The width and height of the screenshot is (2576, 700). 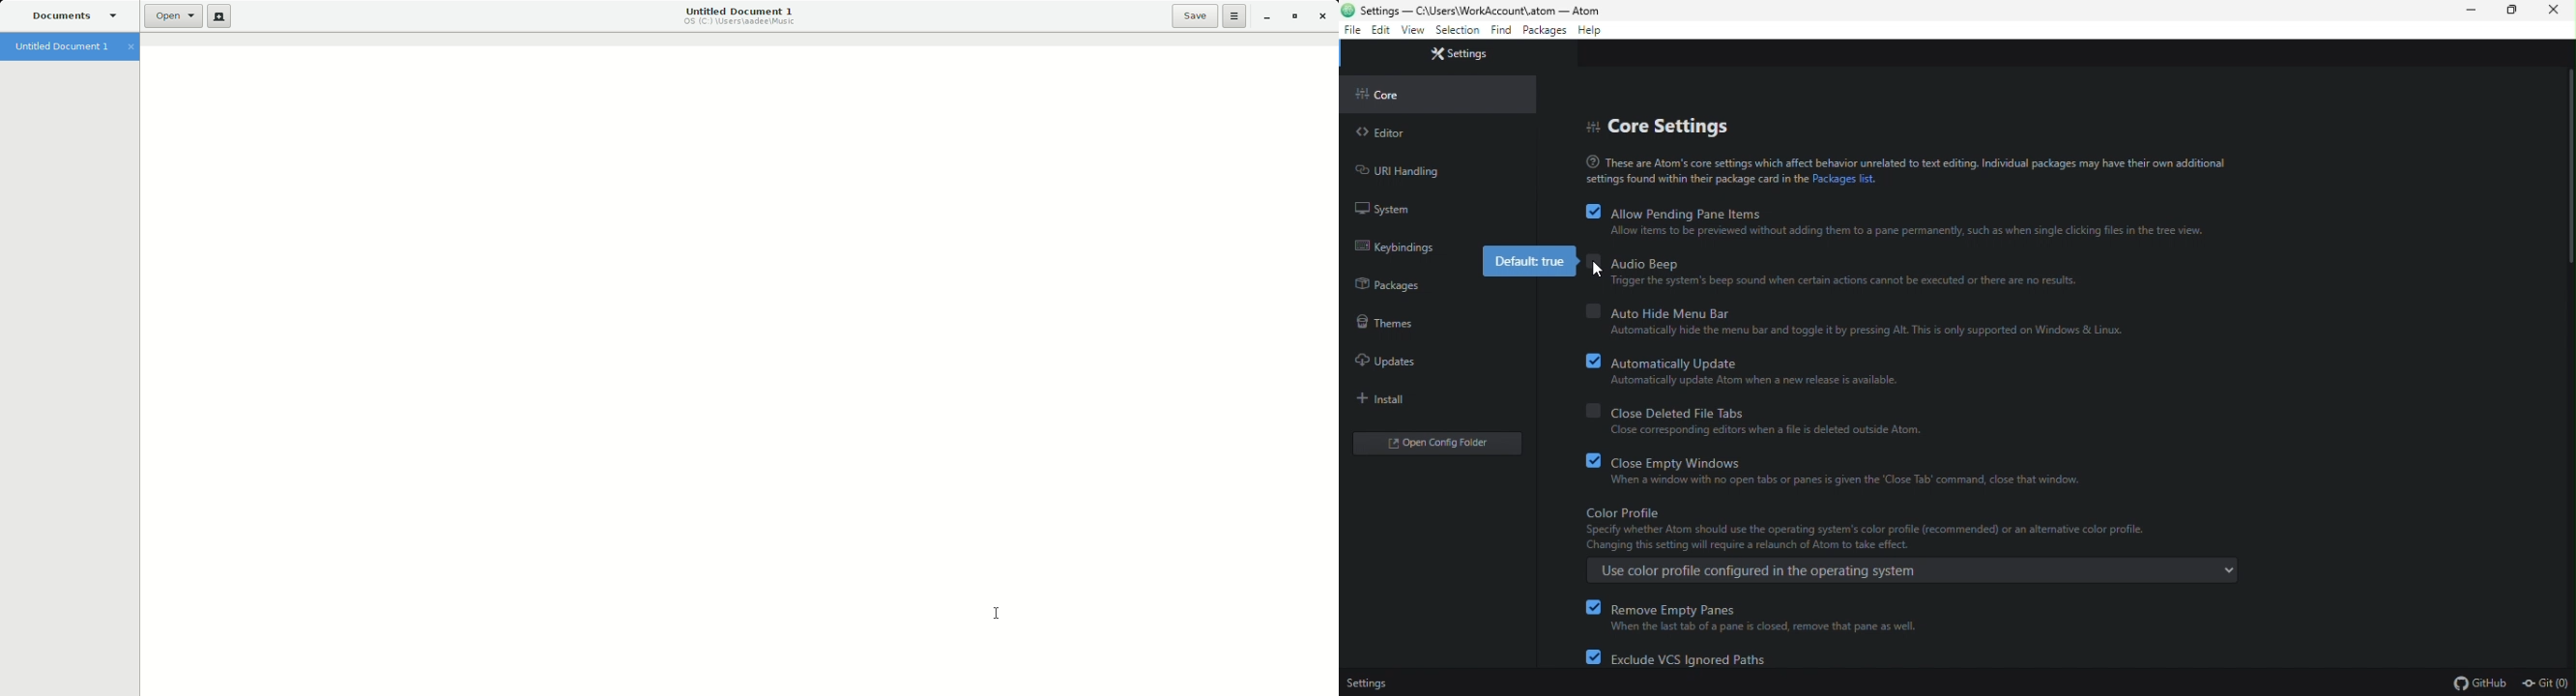 I want to click on system, so click(x=1386, y=210).